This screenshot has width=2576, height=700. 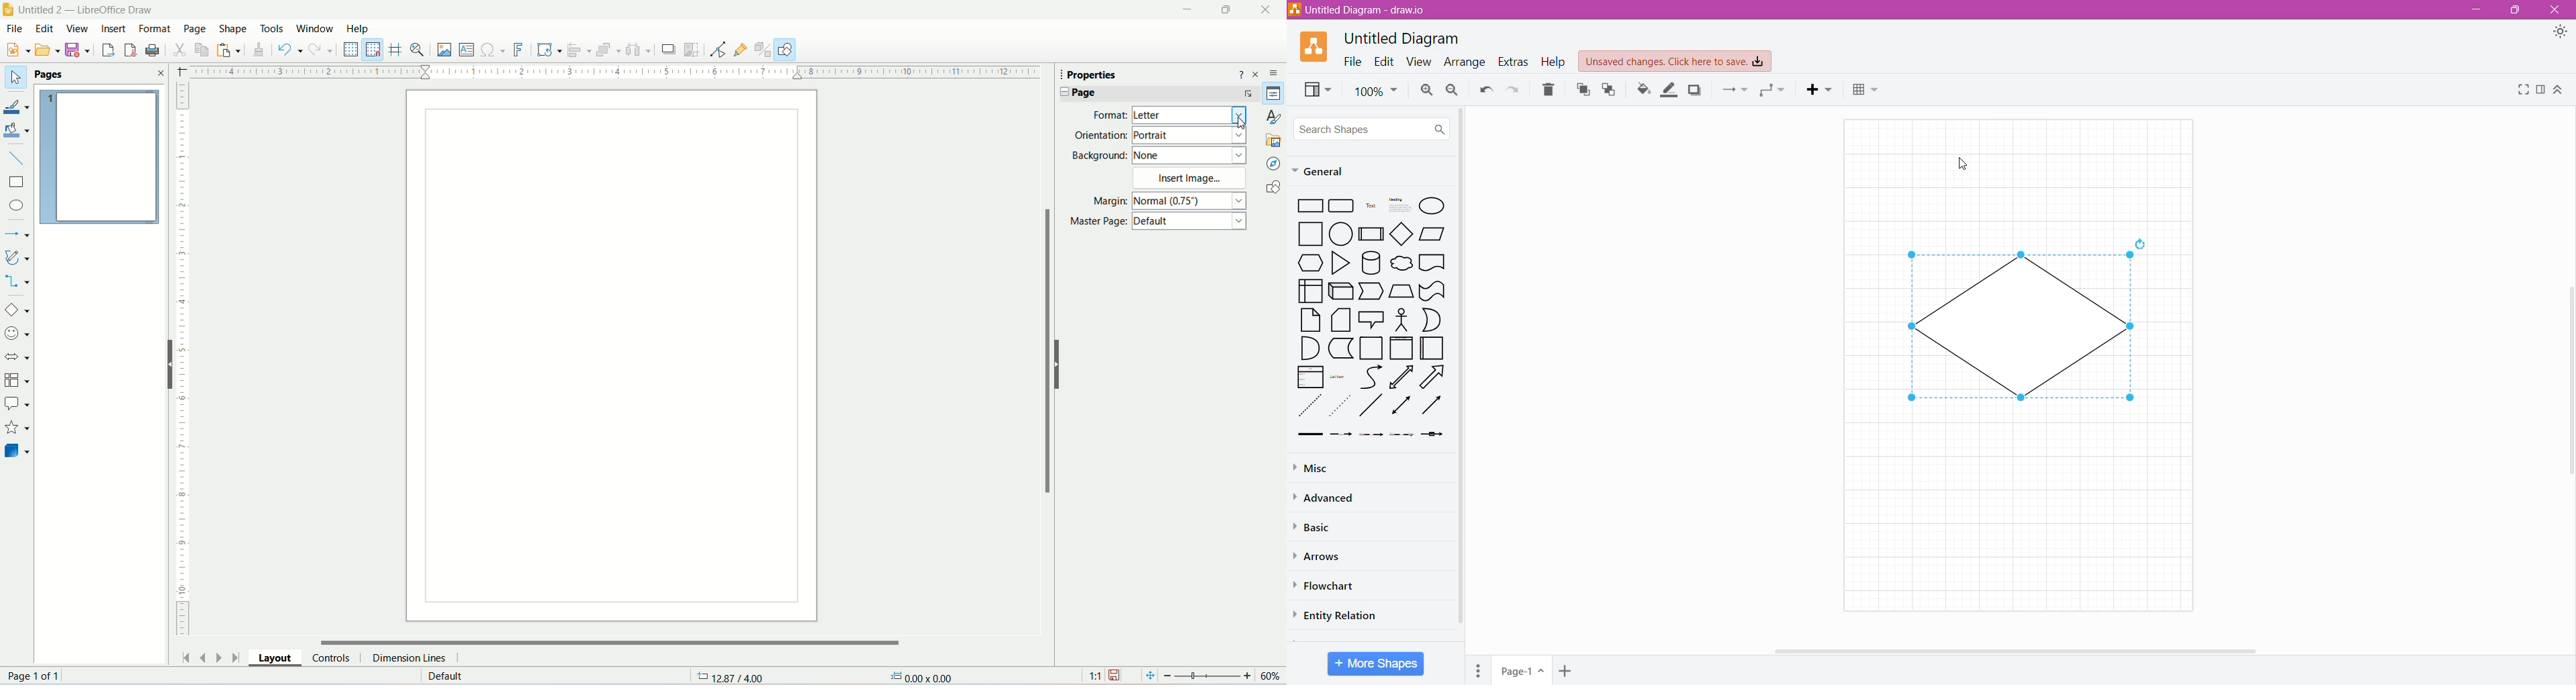 What do you see at coordinates (2518, 10) in the screenshot?
I see `Restore Down` at bounding box center [2518, 10].